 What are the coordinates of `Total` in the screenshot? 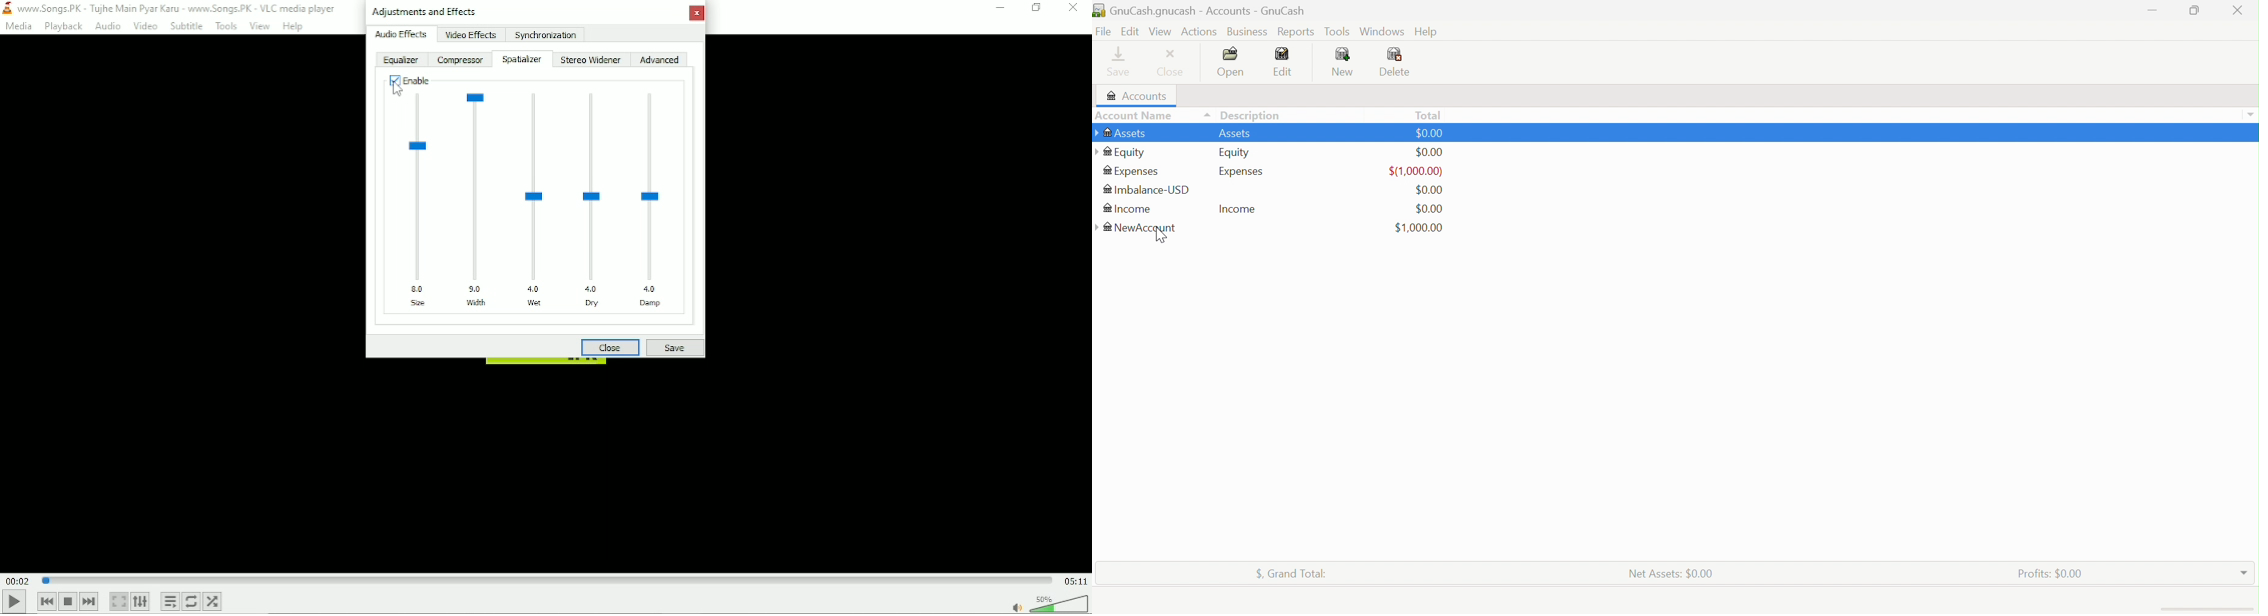 It's located at (1428, 114).